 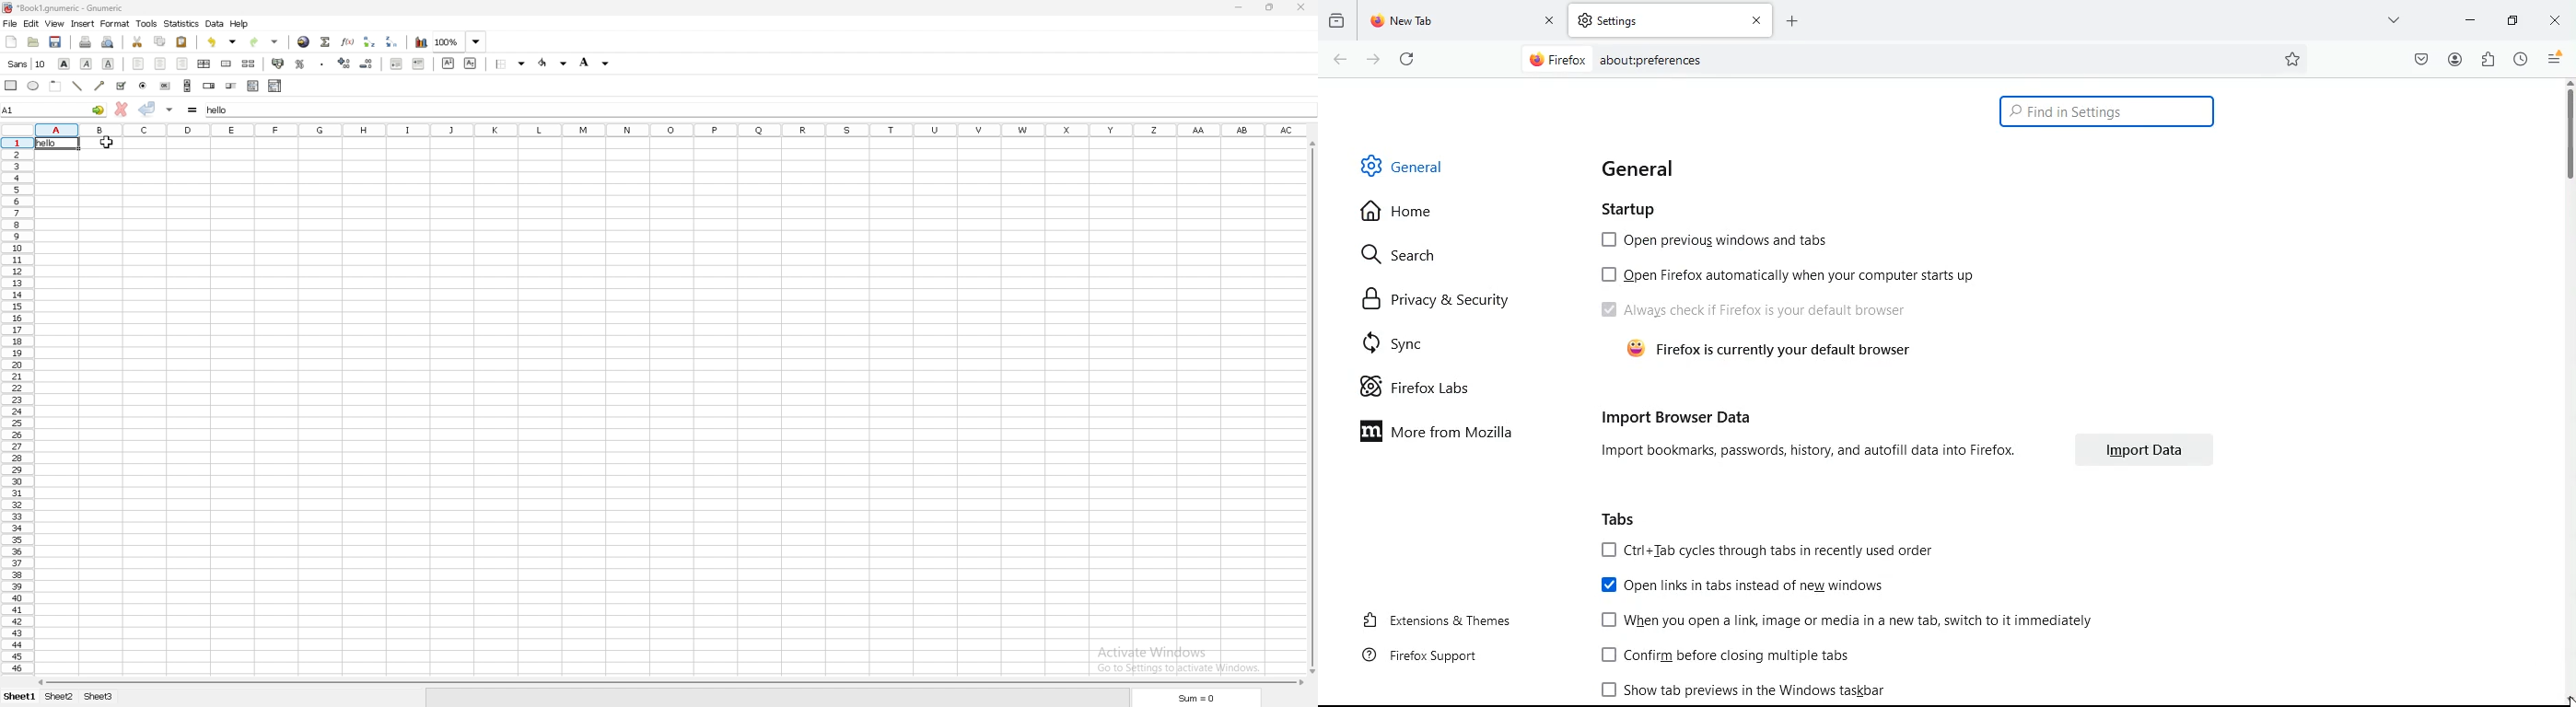 What do you see at coordinates (33, 86) in the screenshot?
I see `ellipse object` at bounding box center [33, 86].